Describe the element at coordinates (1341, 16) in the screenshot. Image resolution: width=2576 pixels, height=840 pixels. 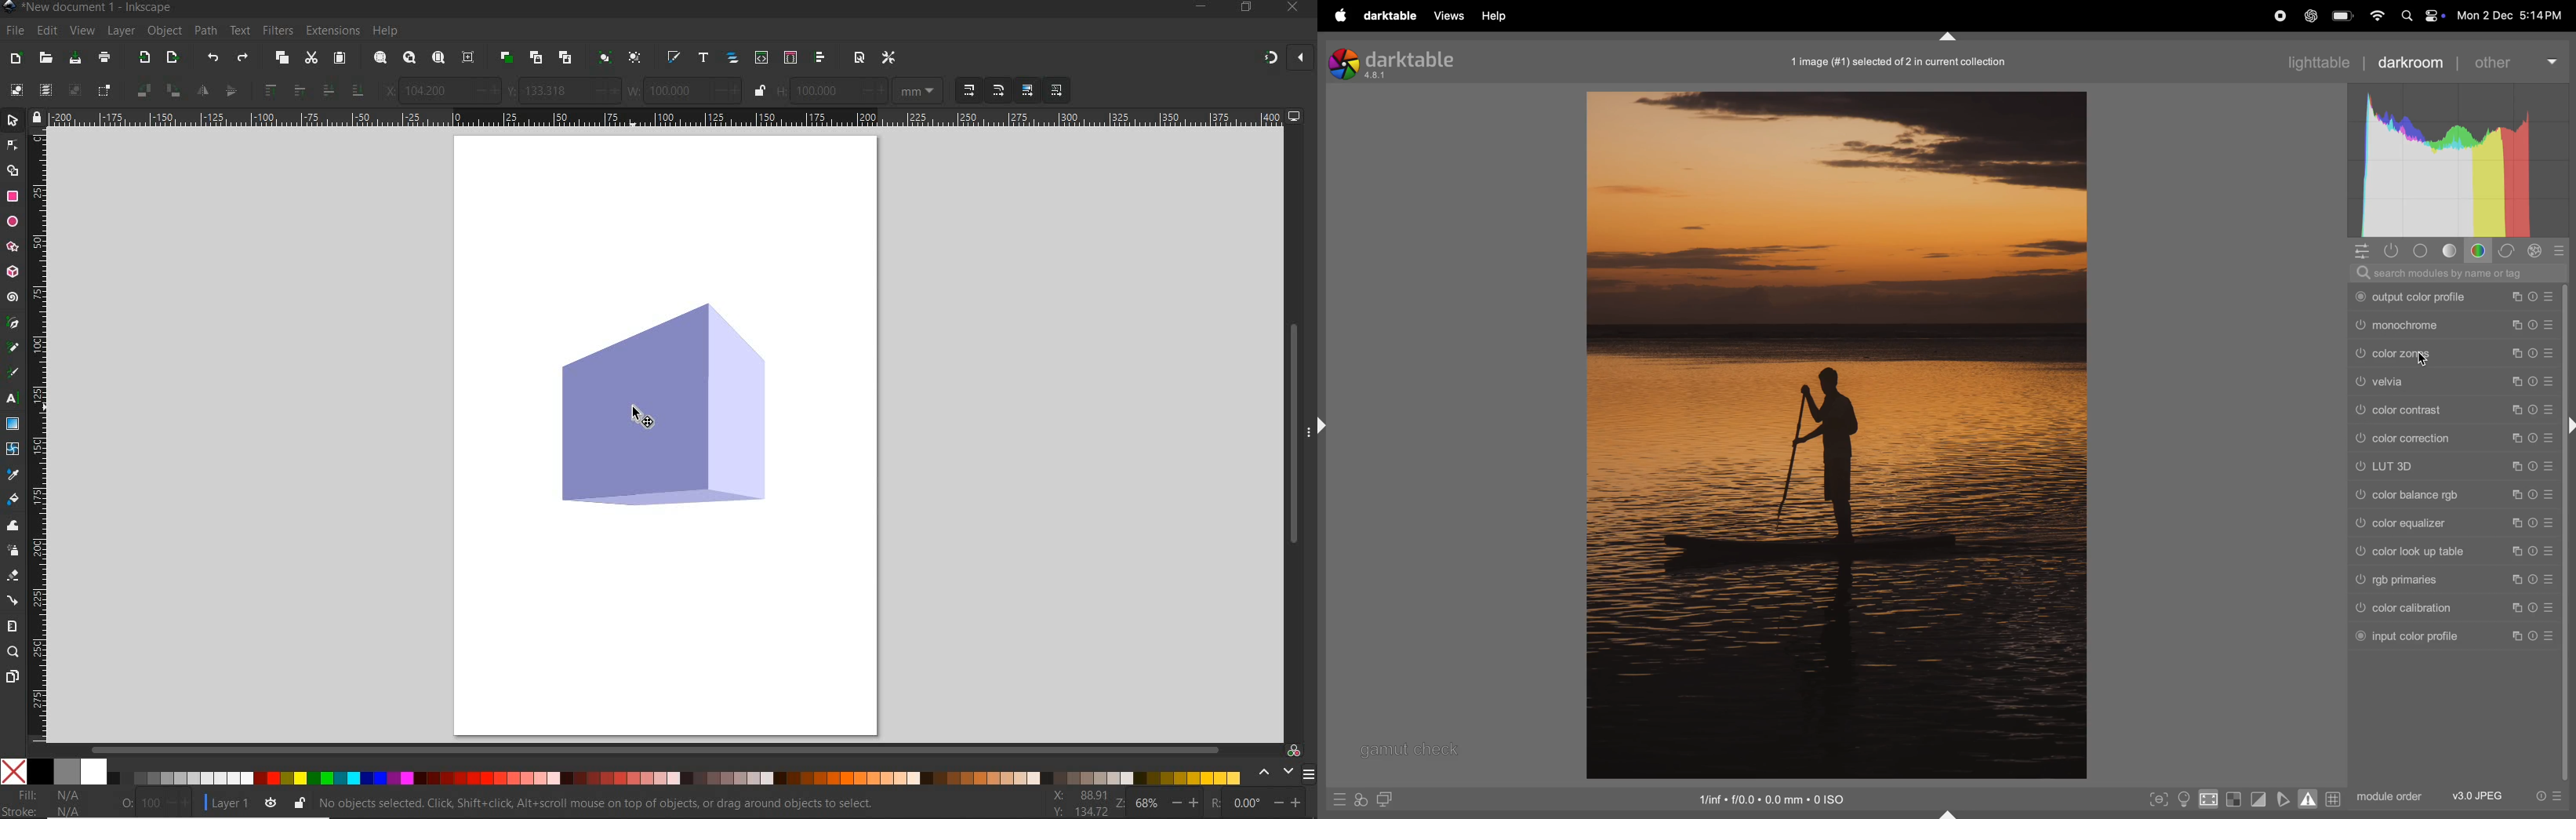
I see `apple menu` at that location.